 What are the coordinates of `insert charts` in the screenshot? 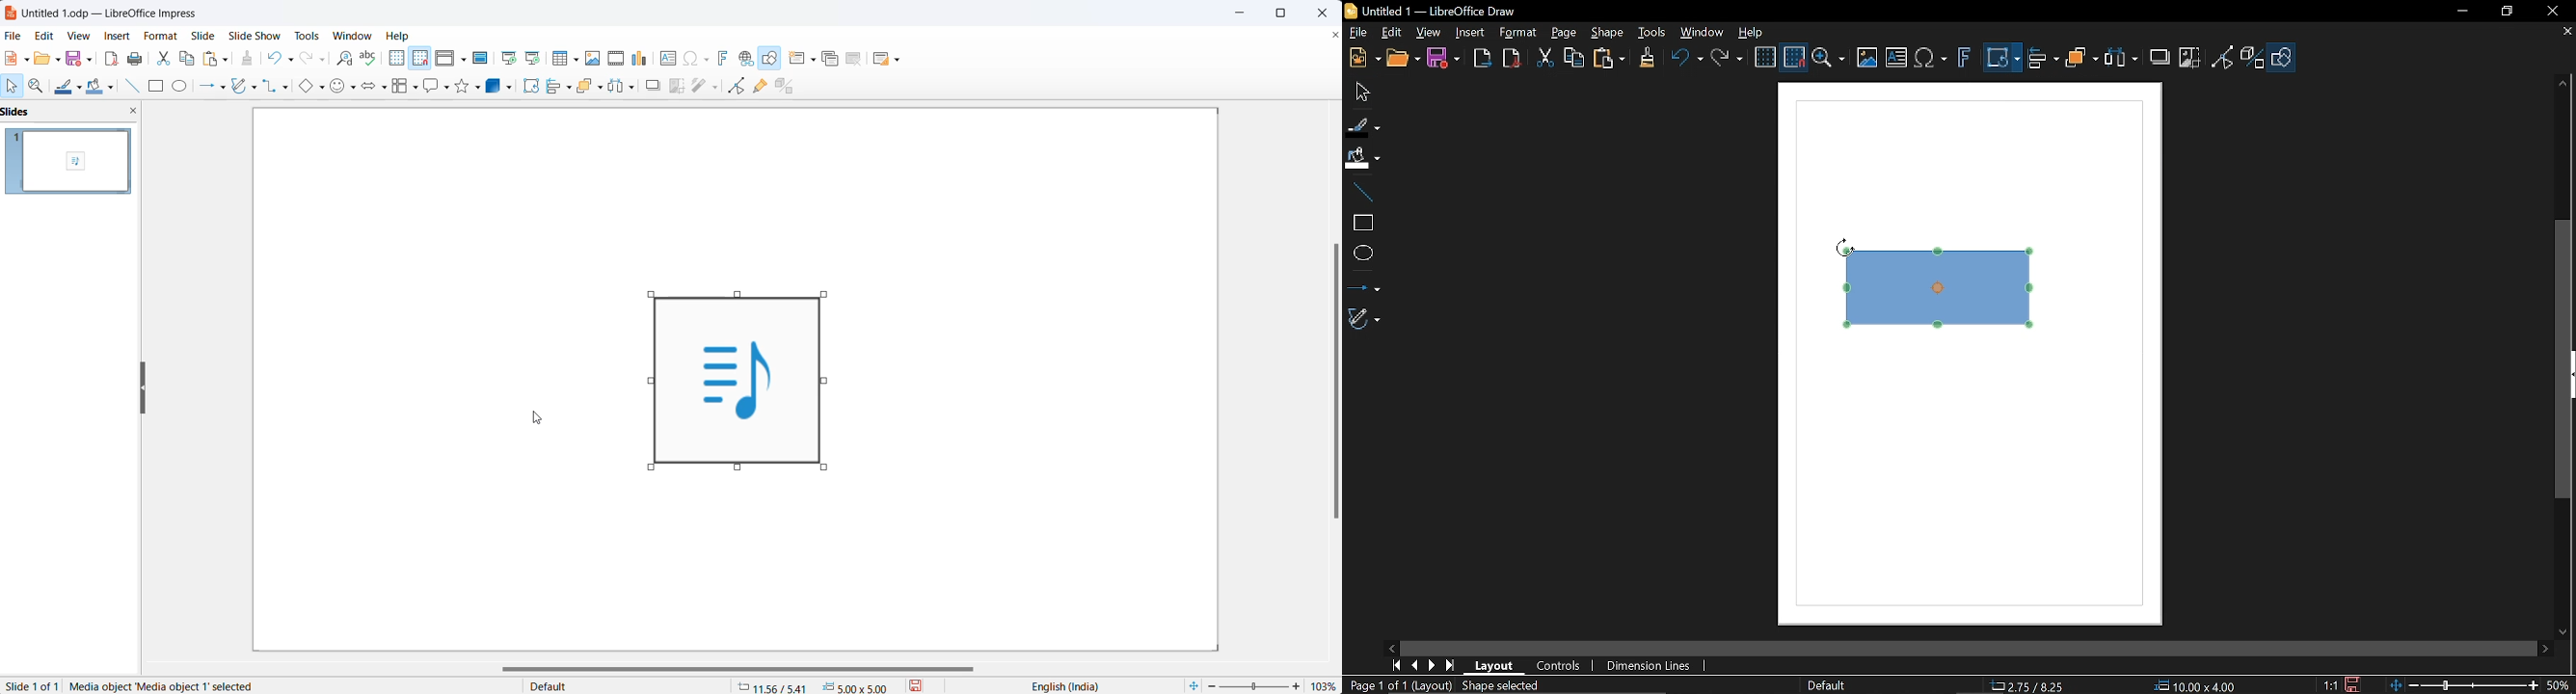 It's located at (643, 55).